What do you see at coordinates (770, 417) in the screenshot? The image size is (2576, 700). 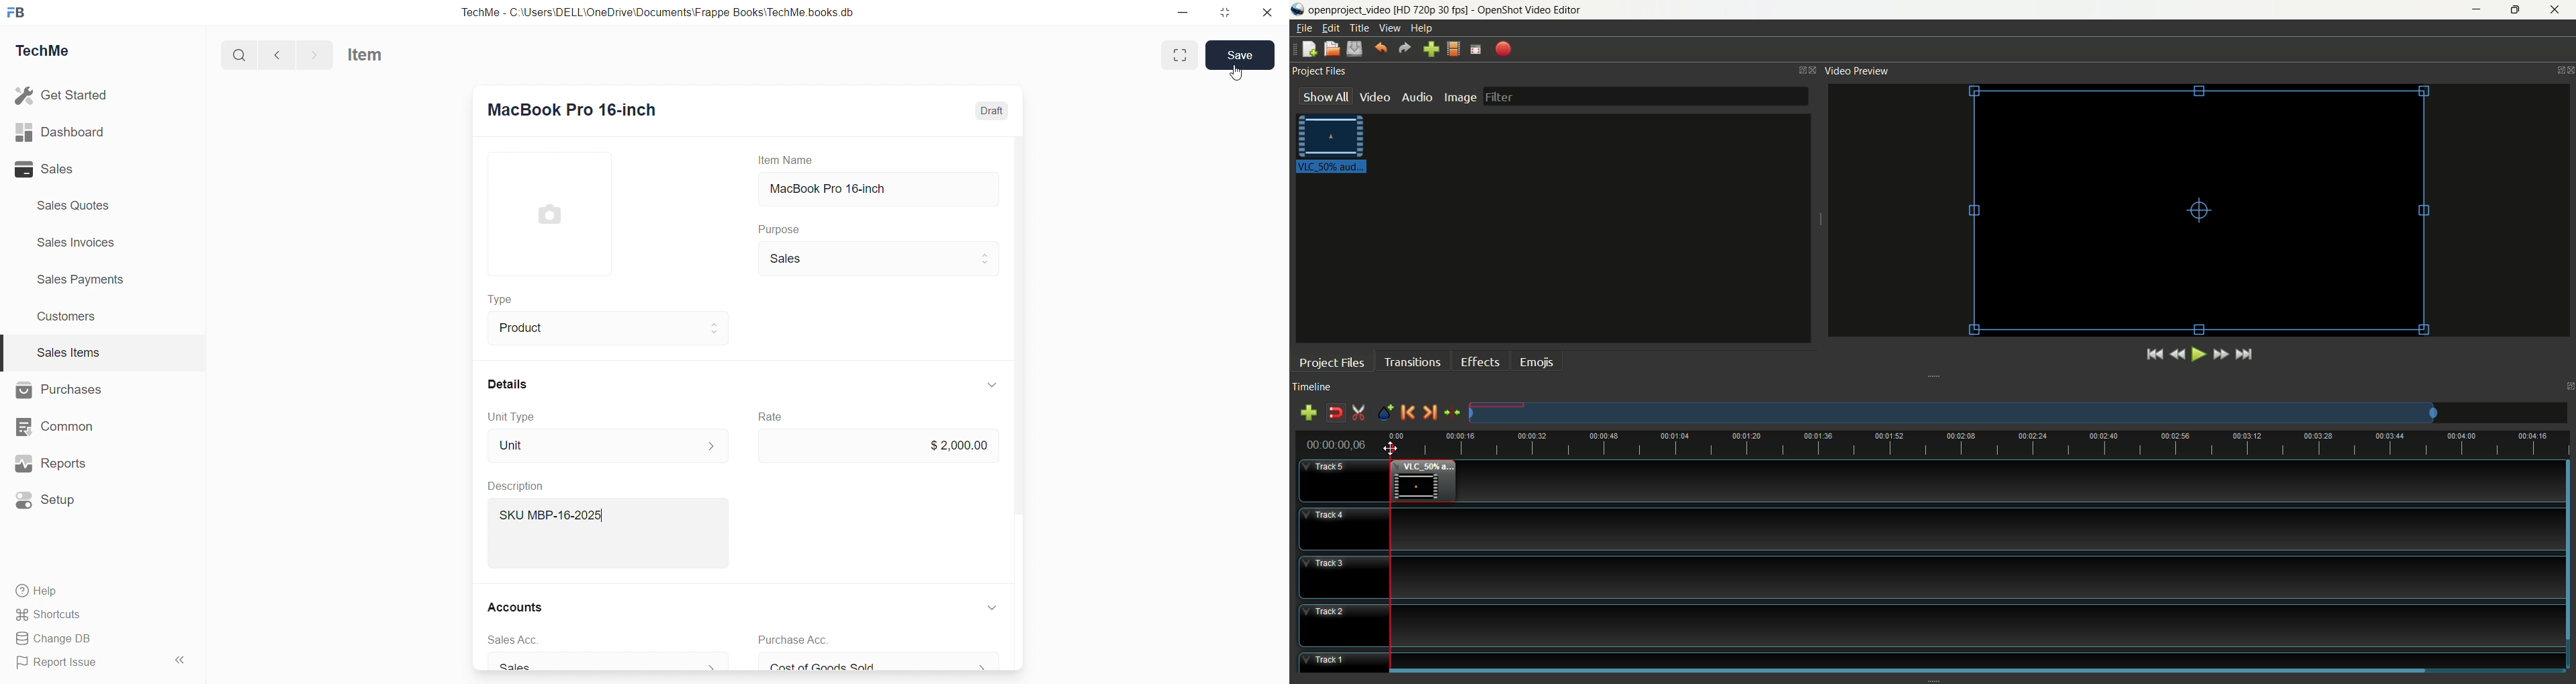 I see `Rate` at bounding box center [770, 417].